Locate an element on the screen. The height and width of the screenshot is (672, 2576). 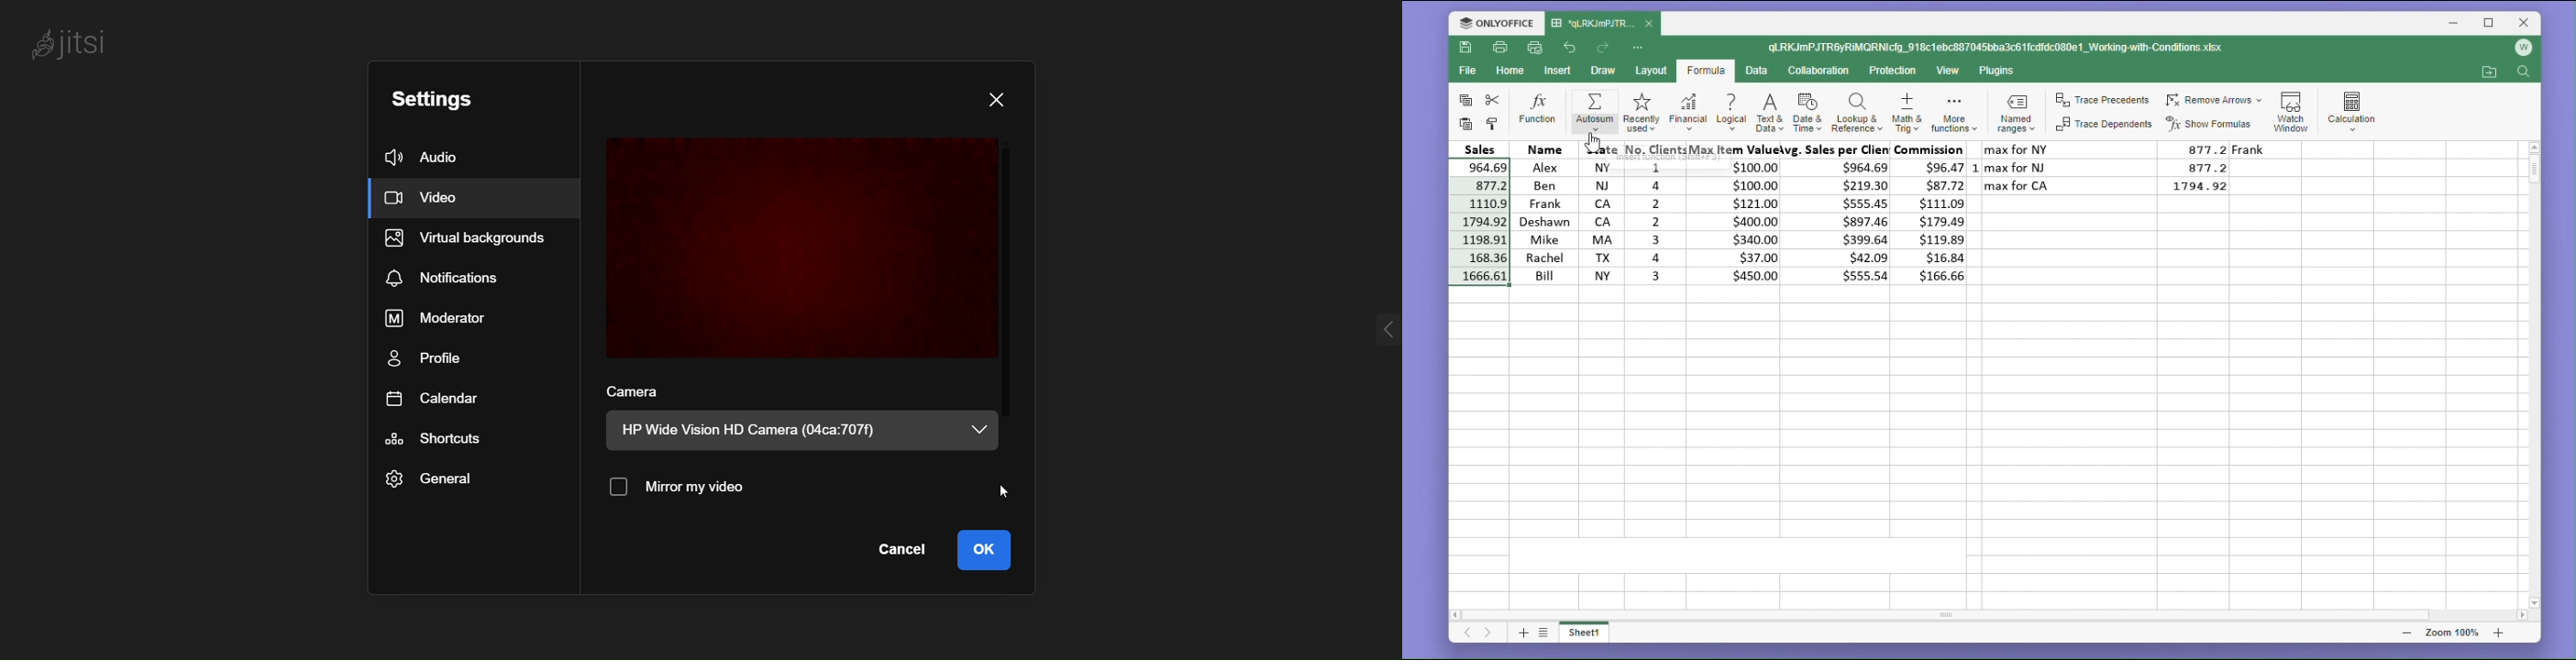
vertical scroll bar is located at coordinates (2534, 375).